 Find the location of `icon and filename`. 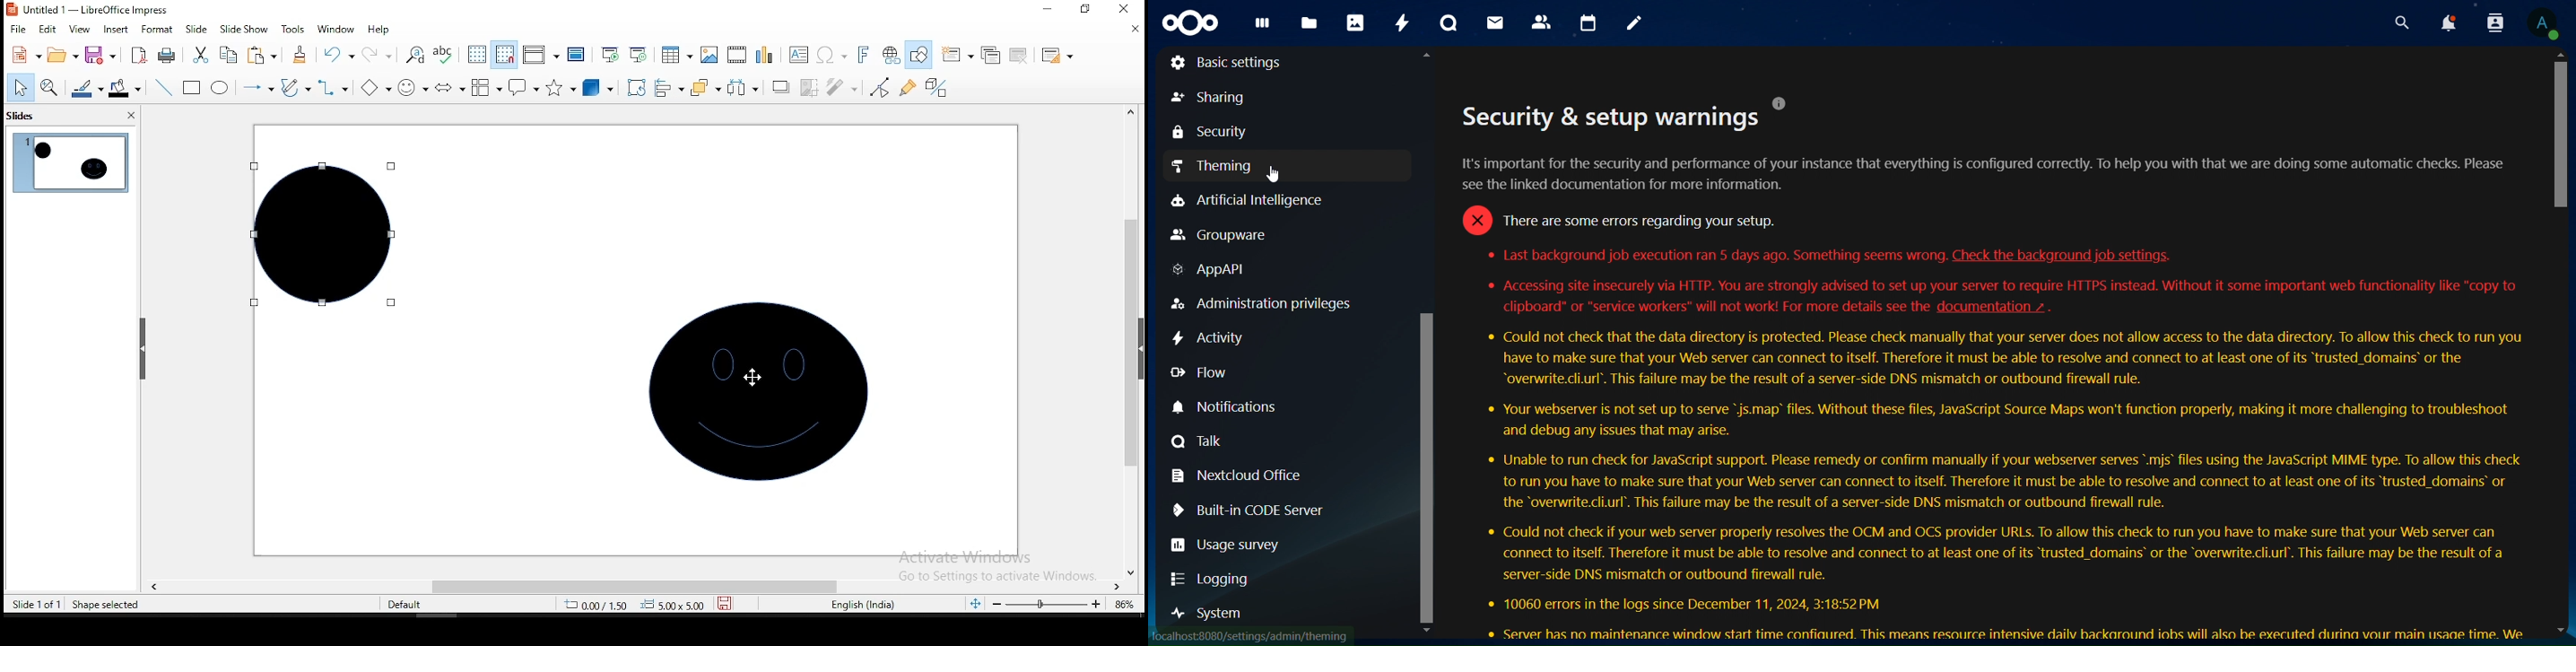

icon and filename is located at coordinates (88, 10).